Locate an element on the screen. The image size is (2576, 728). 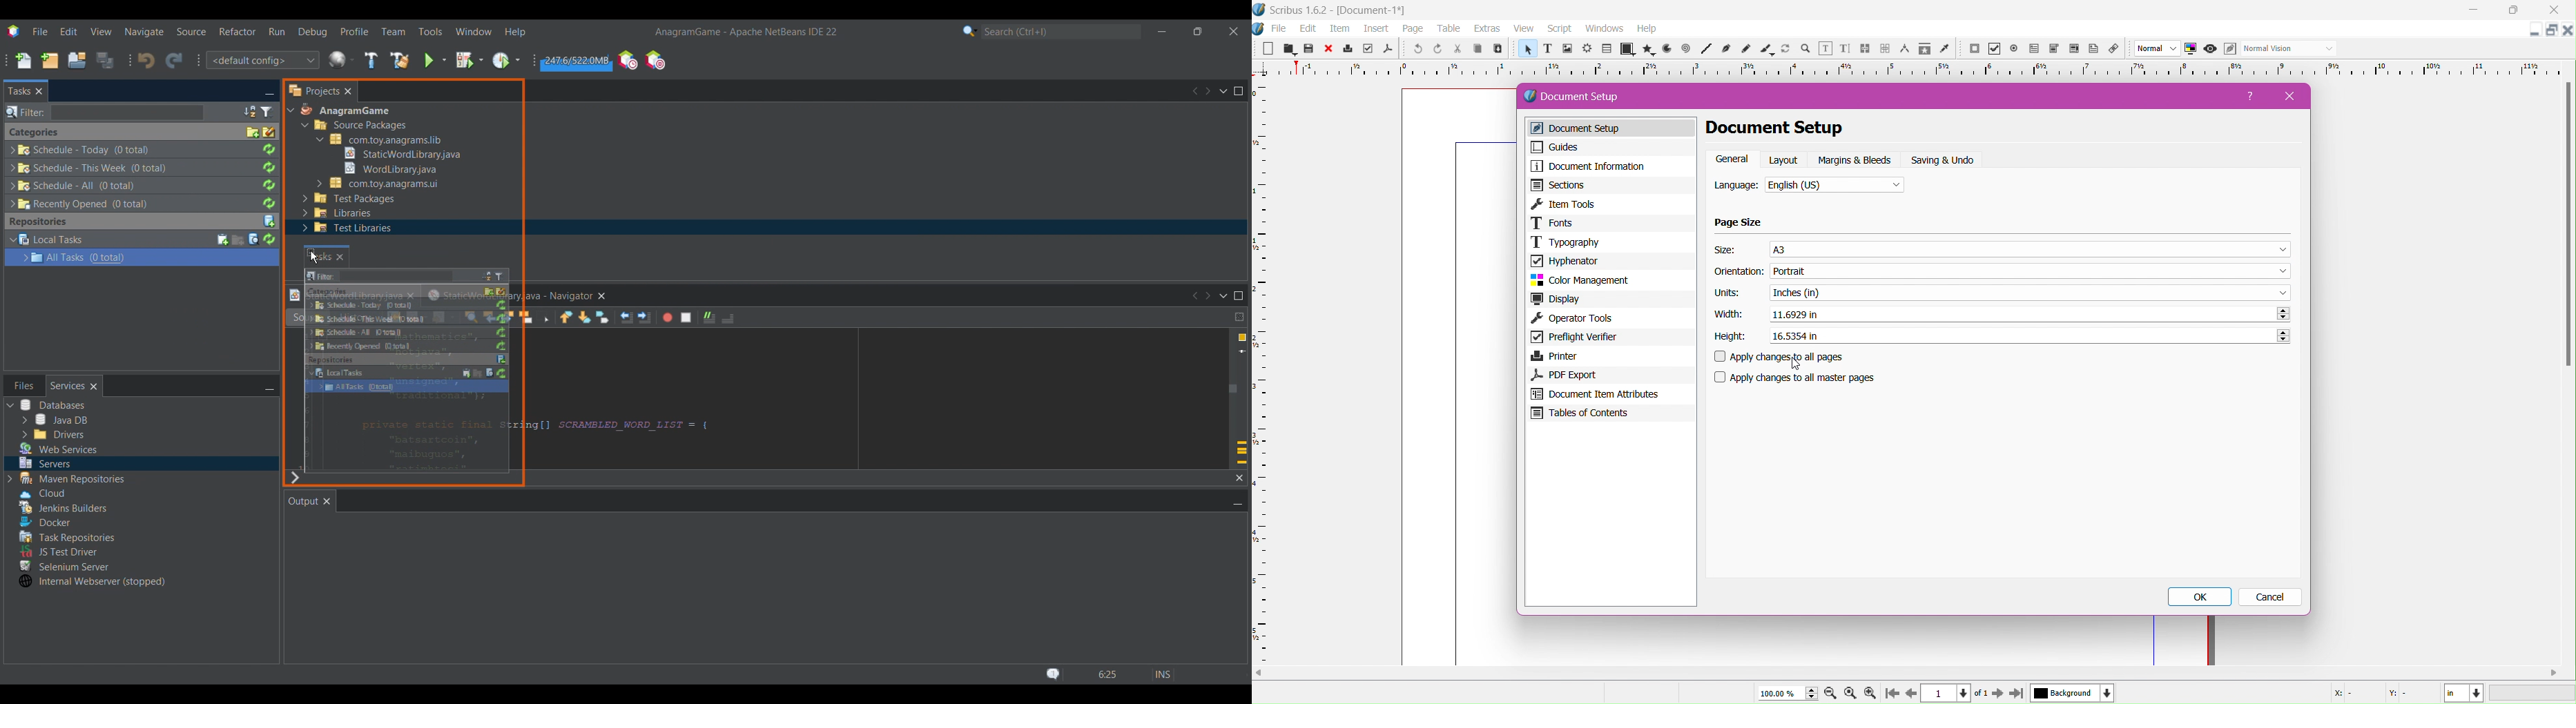
close document is located at coordinates (2568, 30).